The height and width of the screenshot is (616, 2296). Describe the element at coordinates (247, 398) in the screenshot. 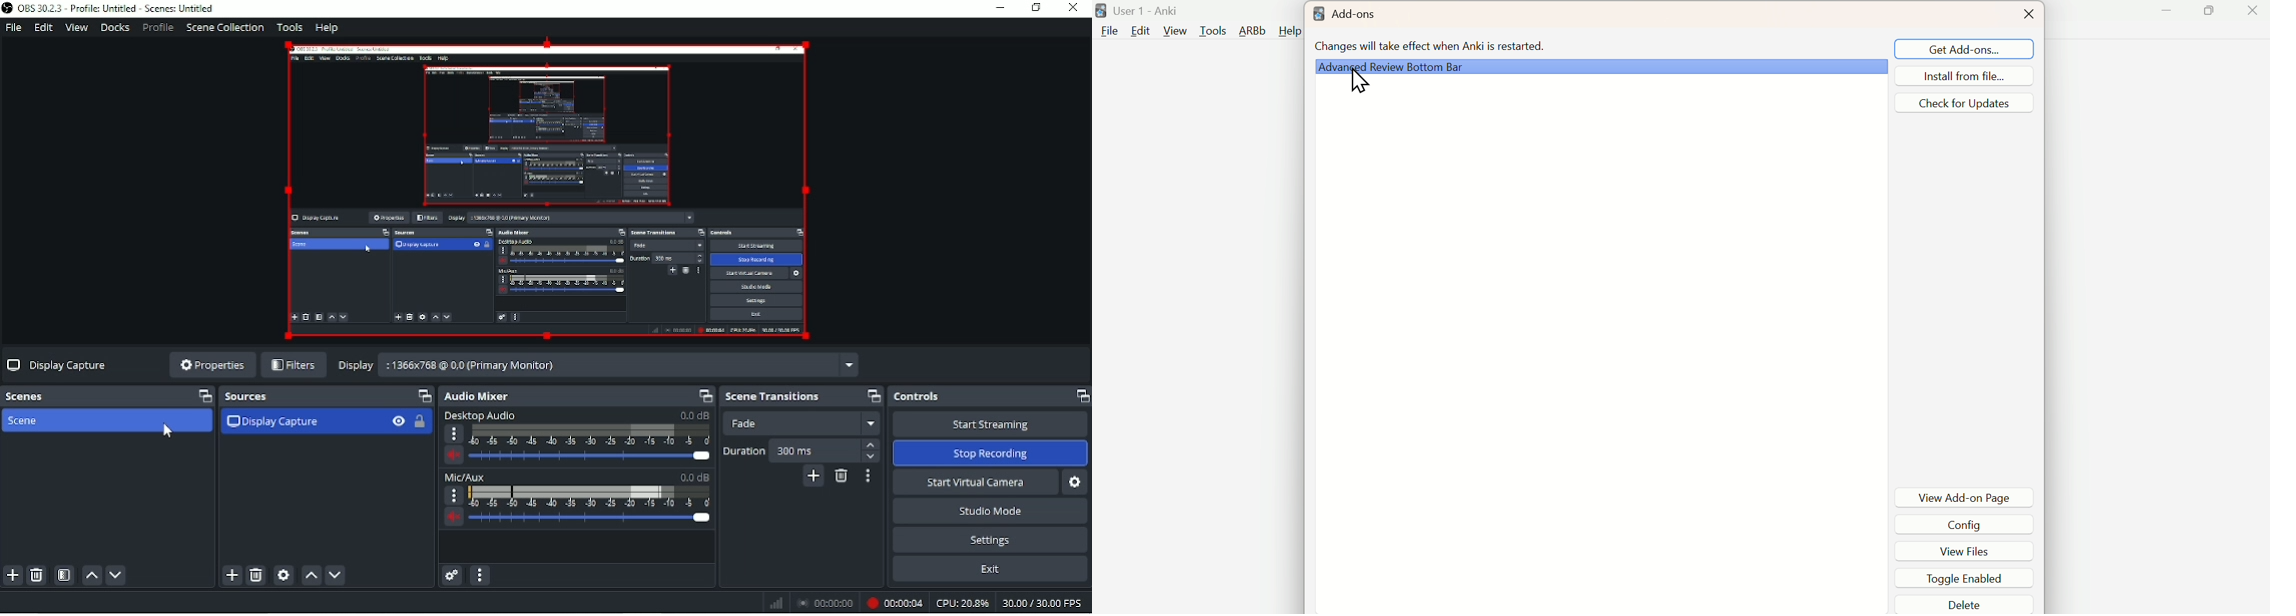

I see `Sources` at that location.